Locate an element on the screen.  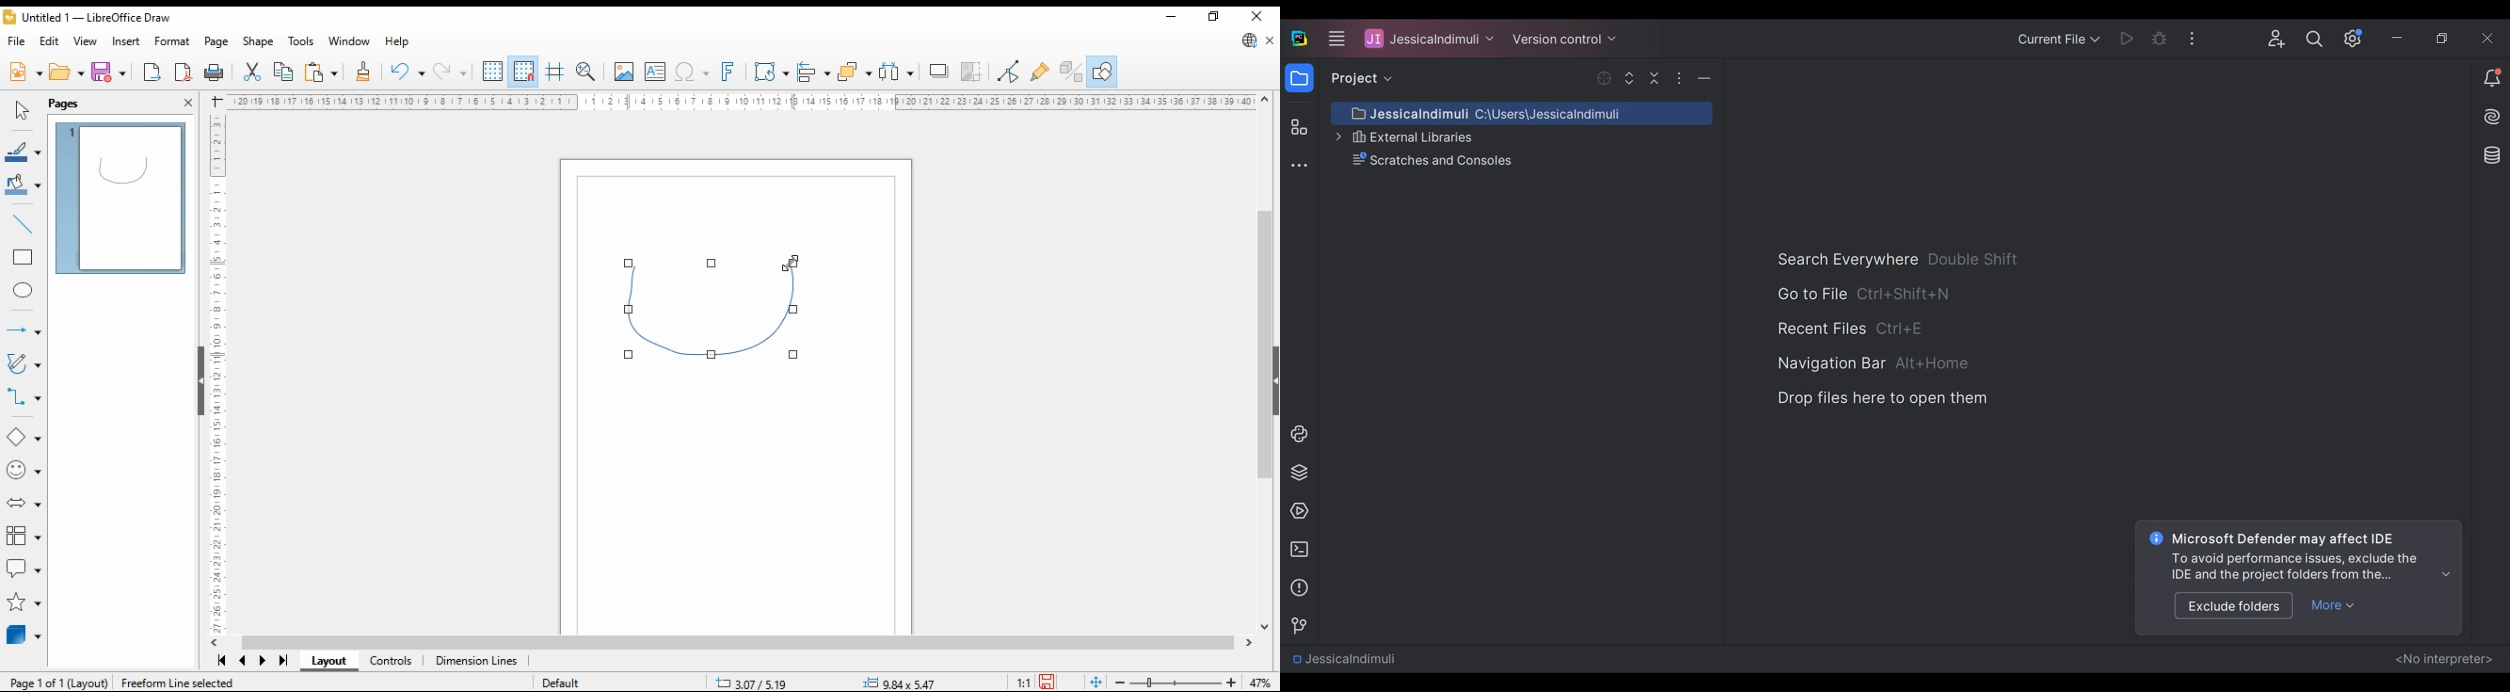
shadow is located at coordinates (938, 71).